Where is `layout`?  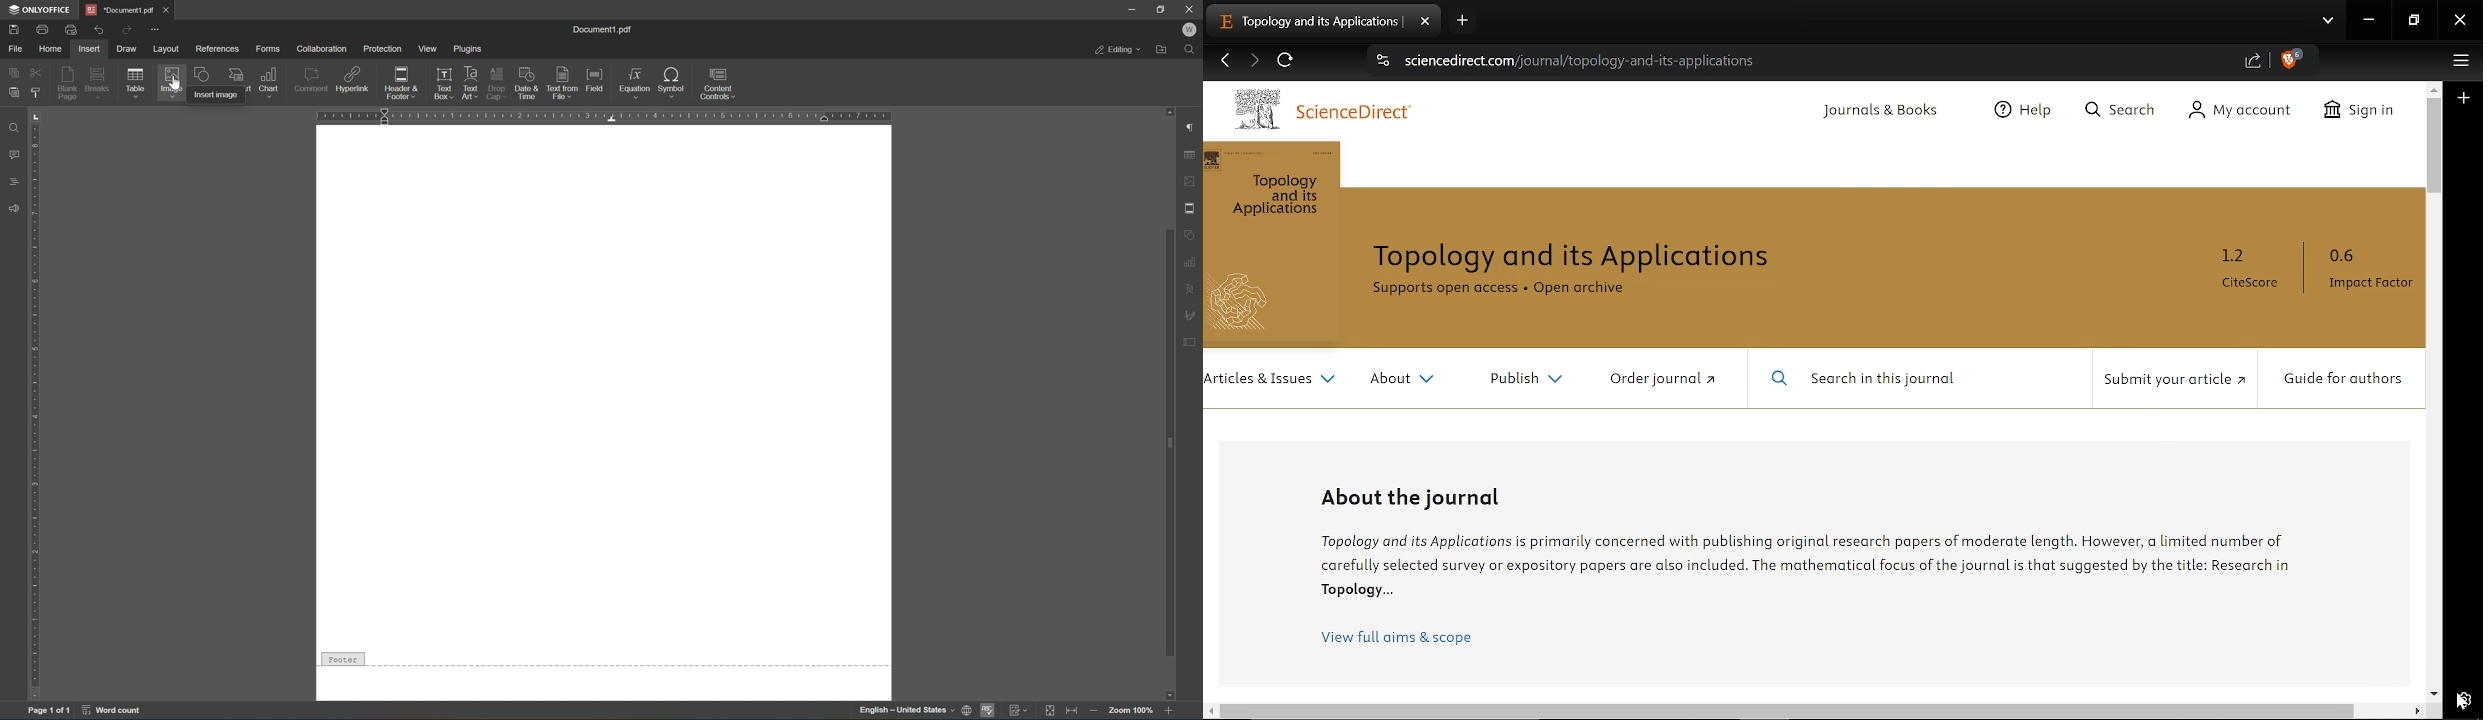
layout is located at coordinates (169, 48).